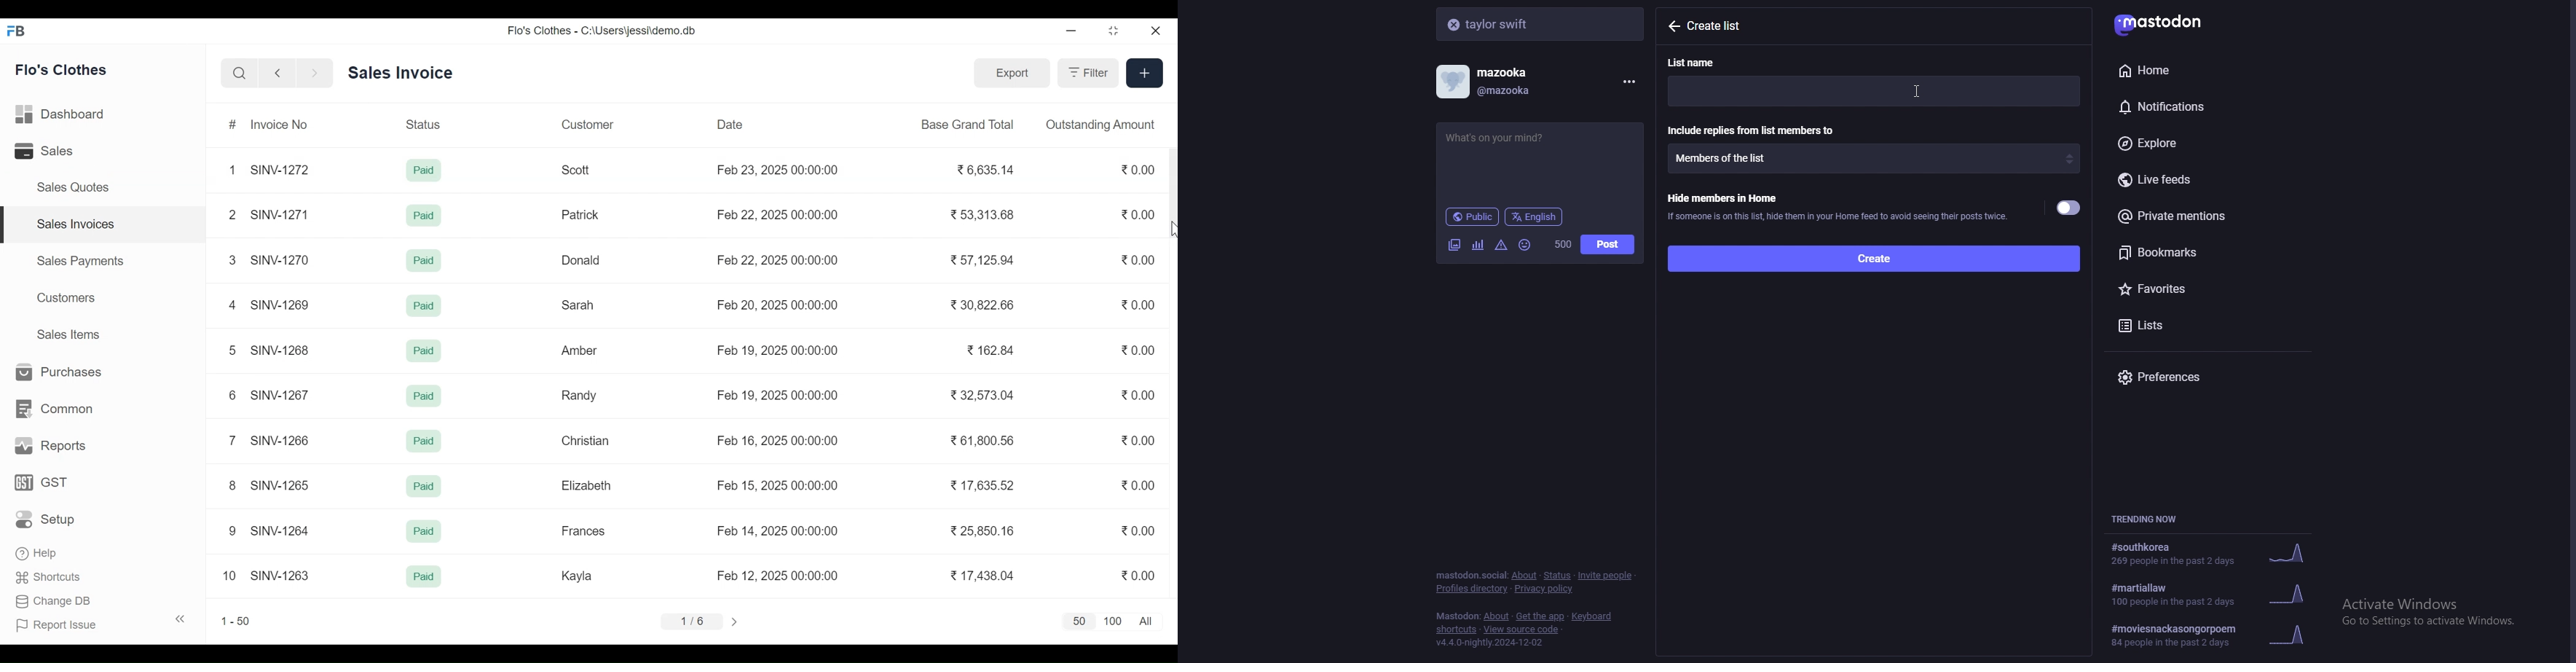 Image resolution: width=2576 pixels, height=672 pixels. Describe the element at coordinates (425, 487) in the screenshot. I see `Paid` at that location.